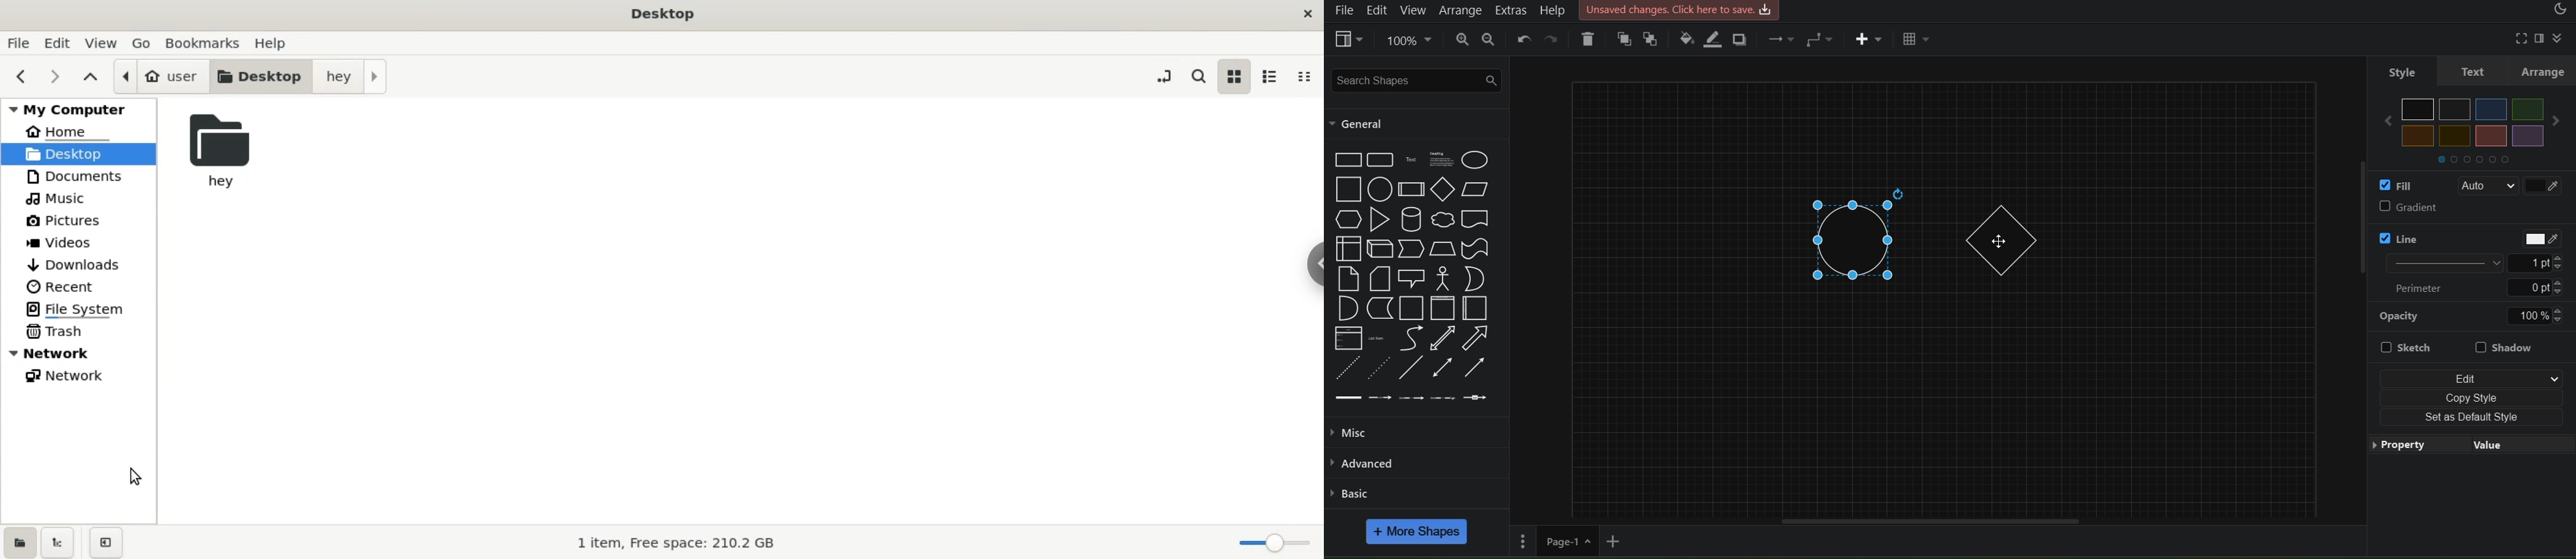 This screenshot has width=2576, height=560. Describe the element at coordinates (1412, 159) in the screenshot. I see `Text` at that location.